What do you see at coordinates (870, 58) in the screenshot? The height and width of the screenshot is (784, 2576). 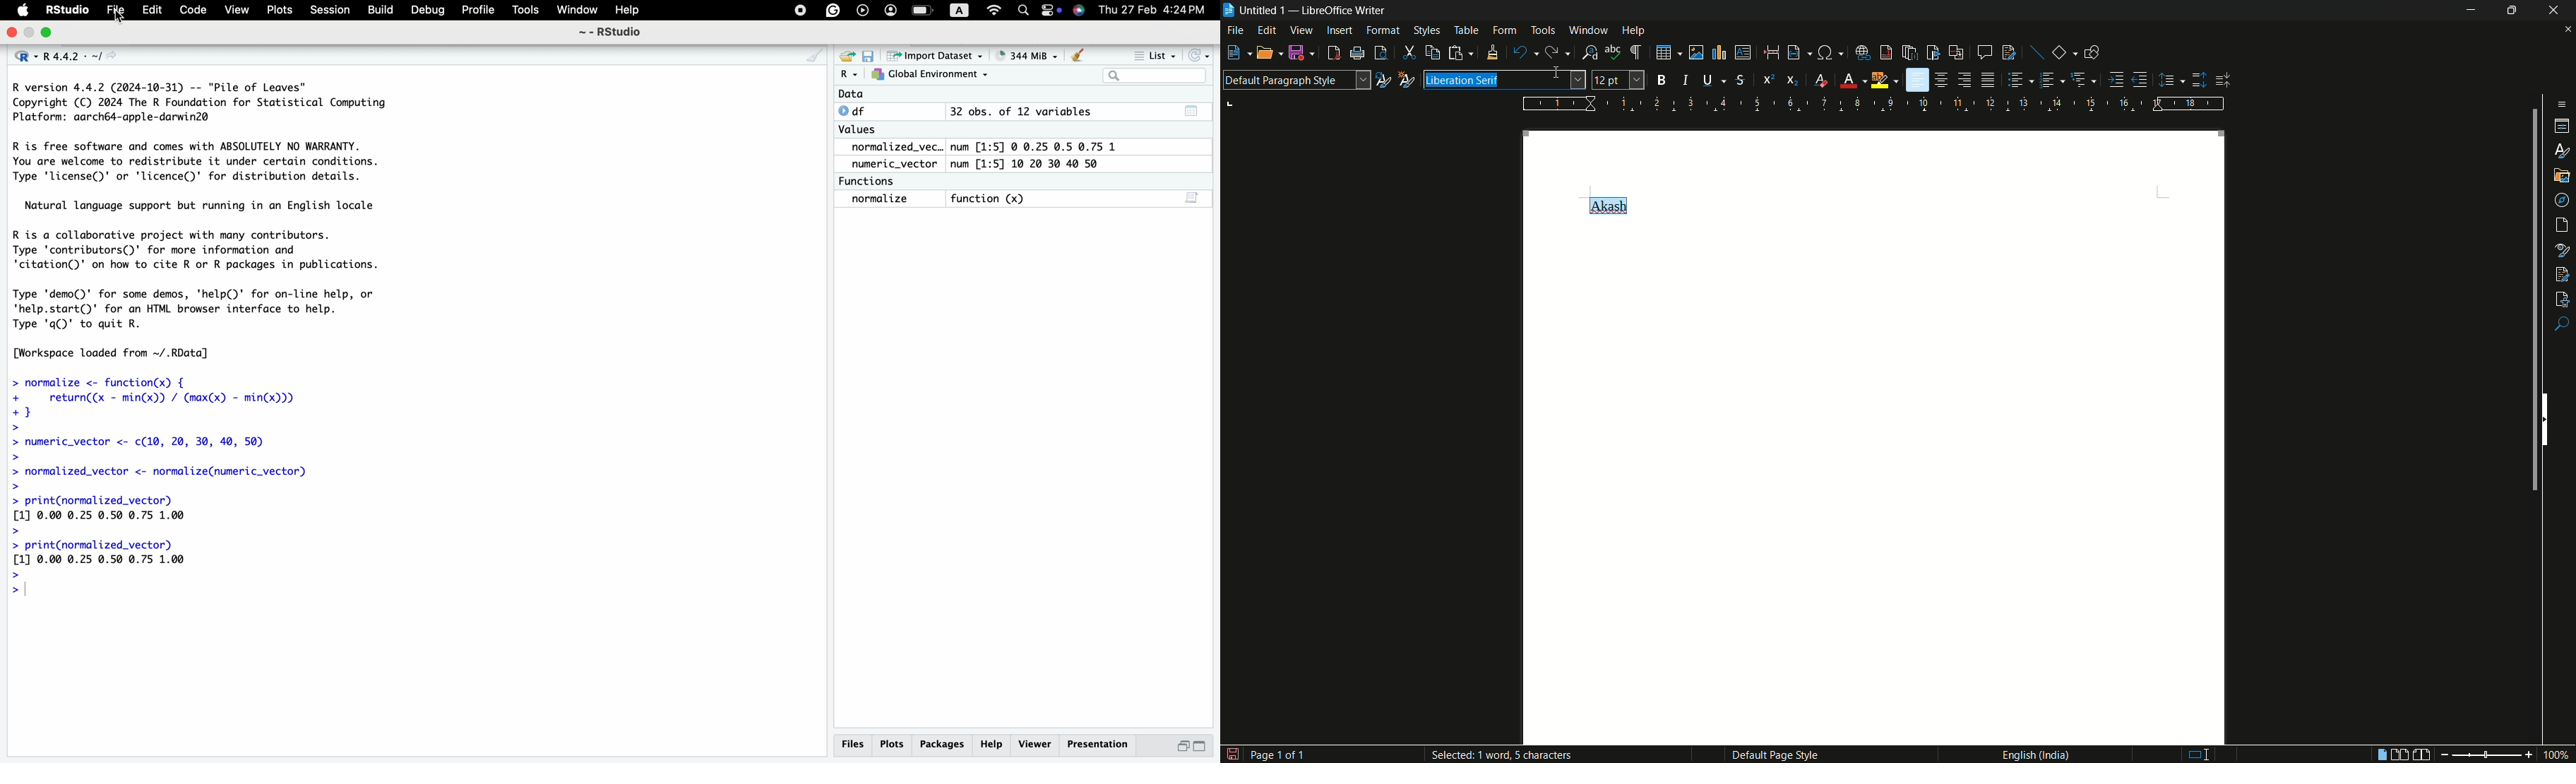 I see `save` at bounding box center [870, 58].